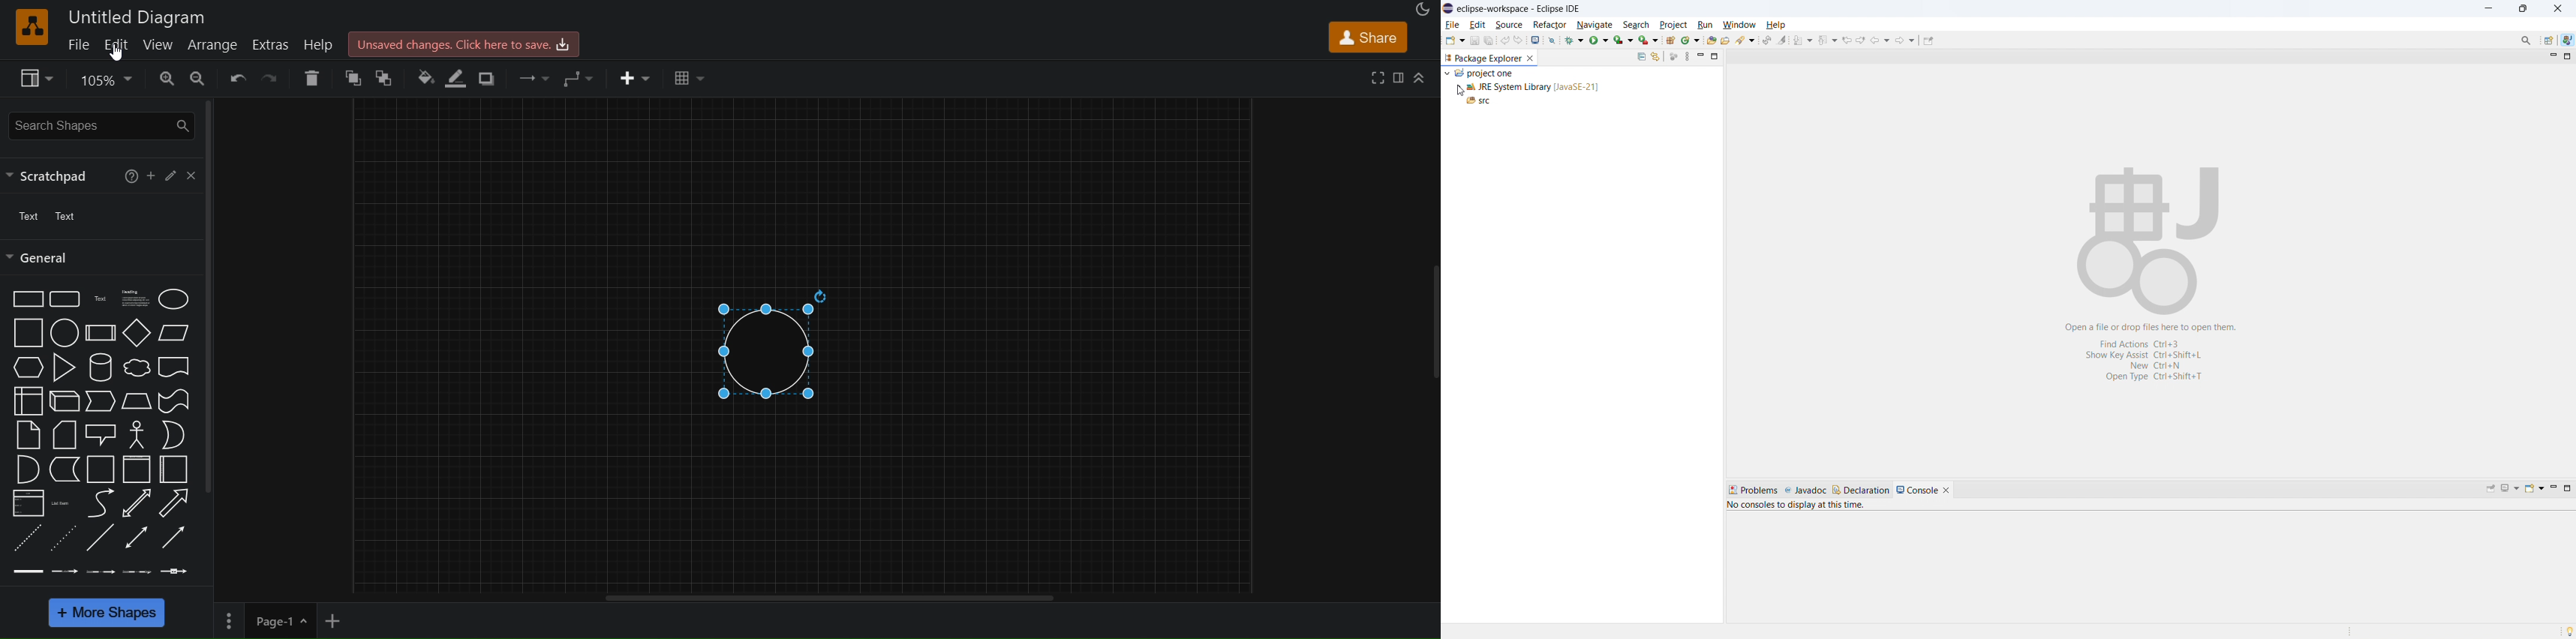 Image resolution: width=2576 pixels, height=644 pixels. I want to click on project, so click(1673, 24).